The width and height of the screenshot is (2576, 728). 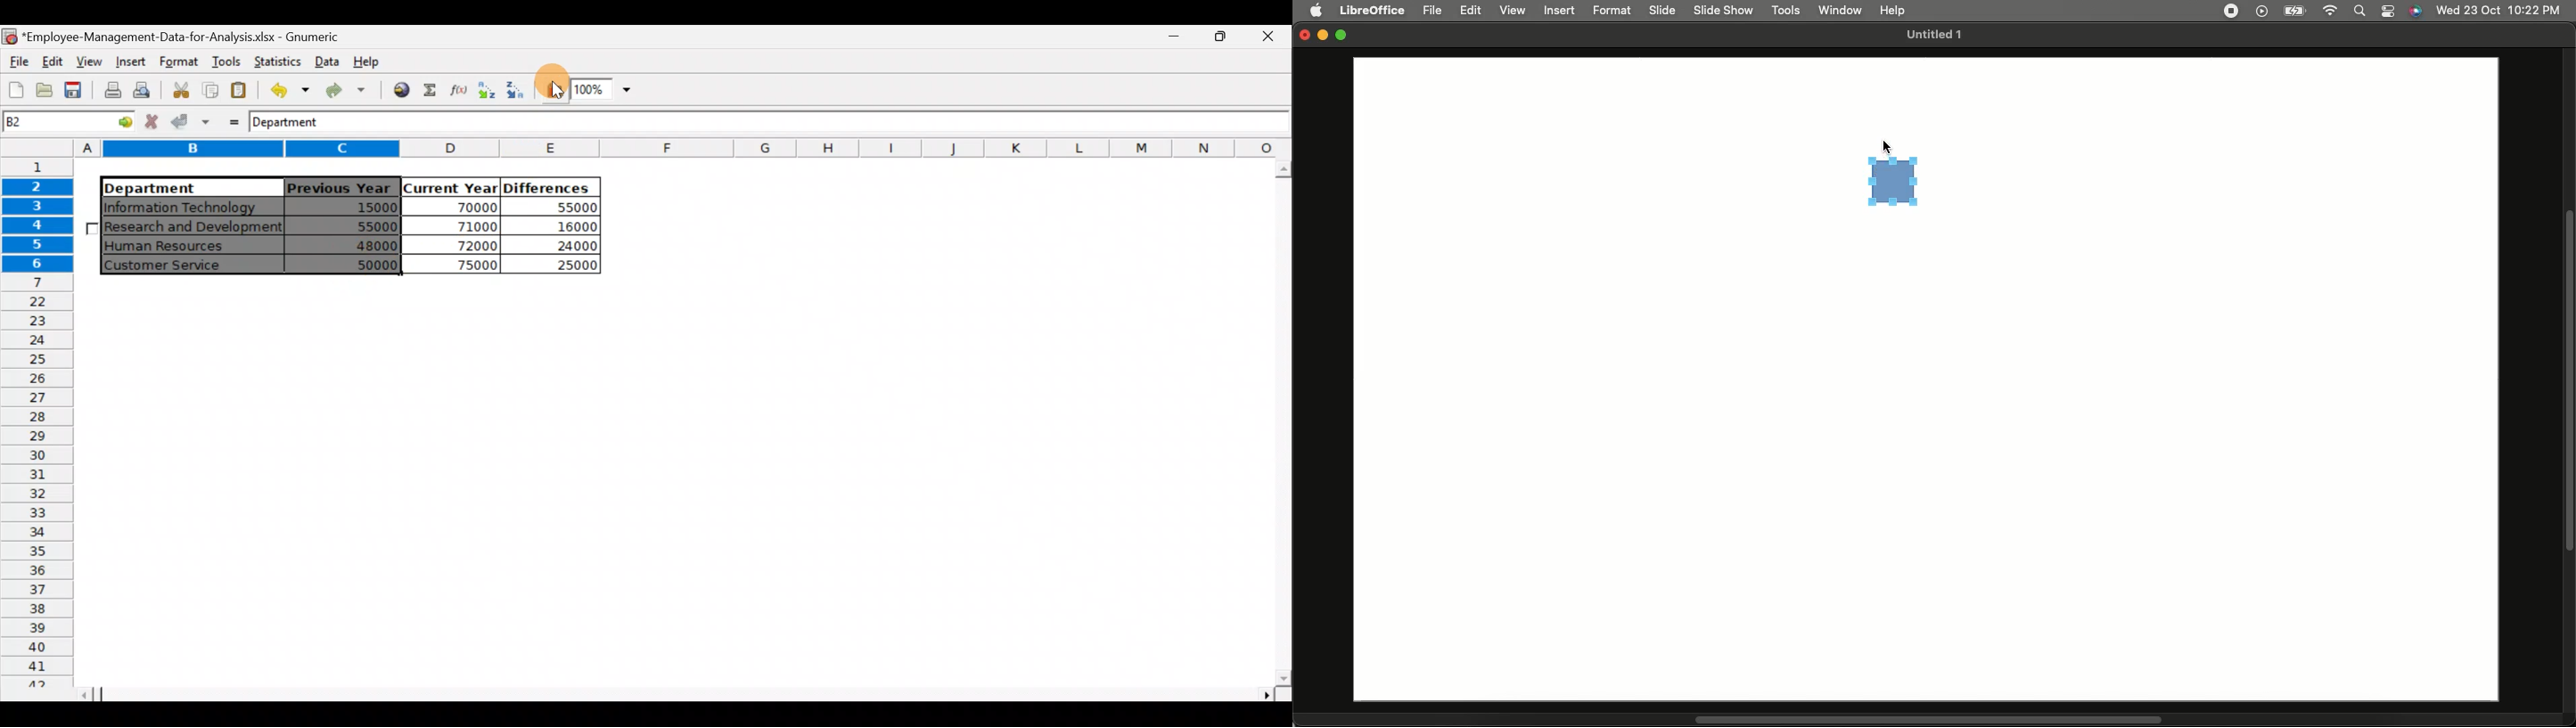 I want to click on Statistics, so click(x=278, y=61).